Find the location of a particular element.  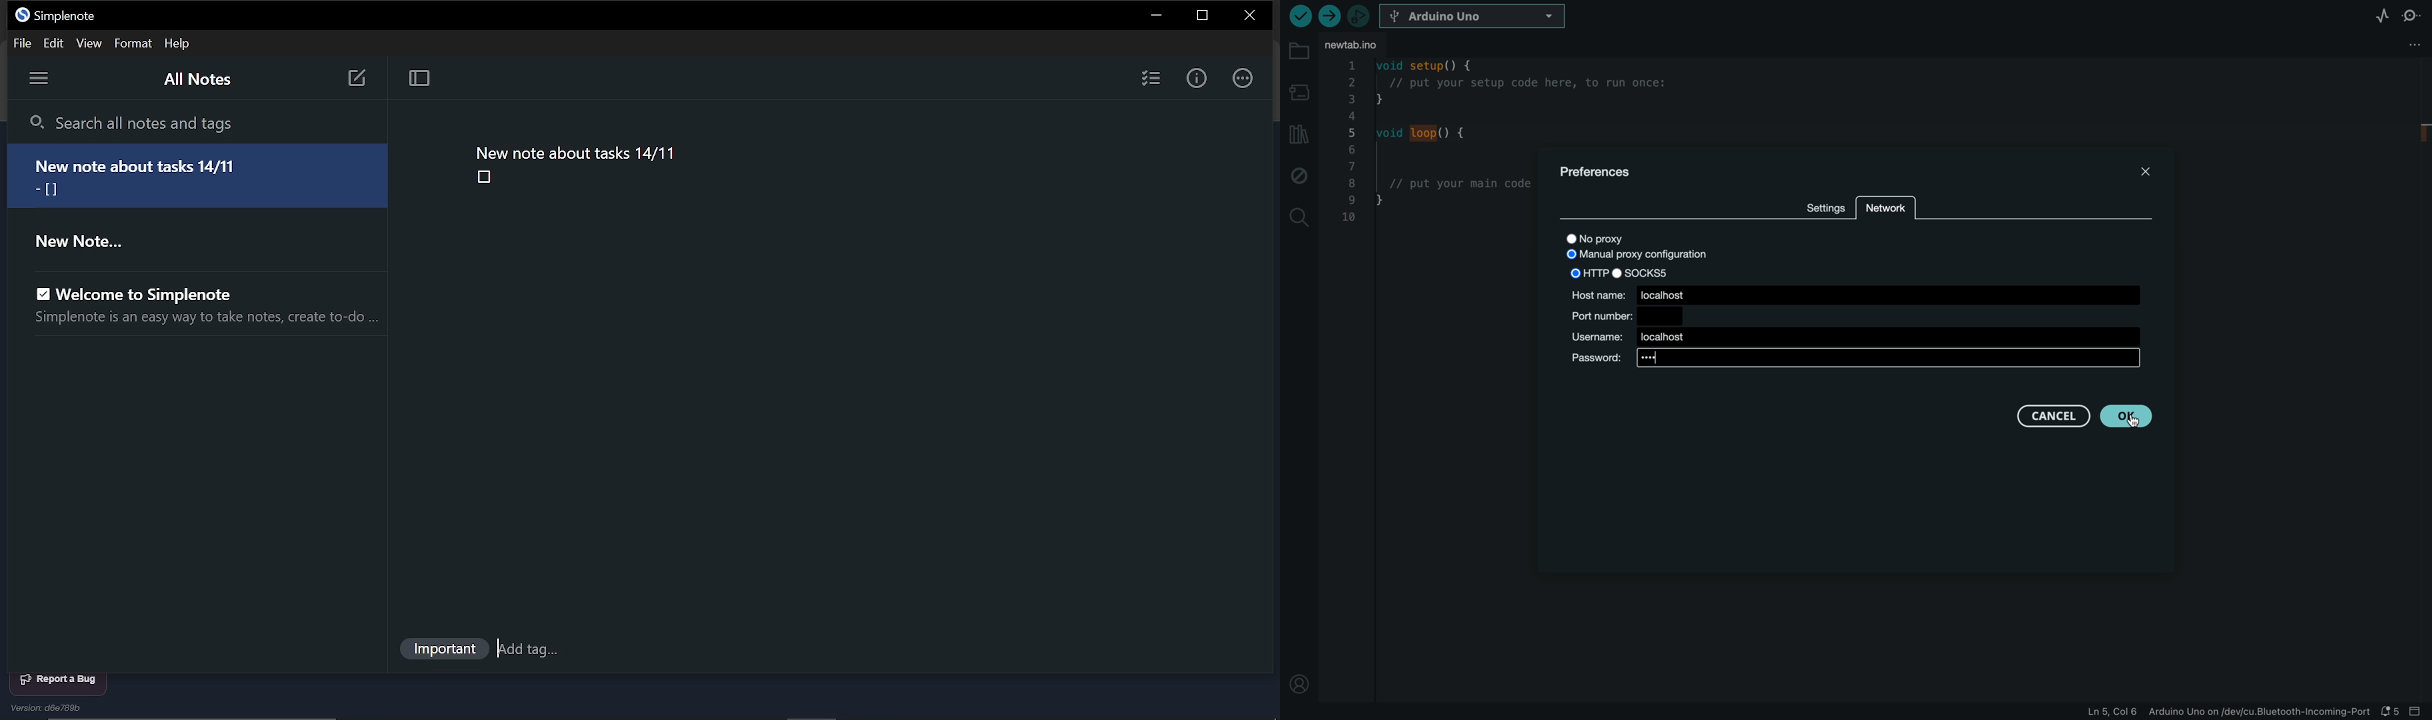

Edit is located at coordinates (57, 44).